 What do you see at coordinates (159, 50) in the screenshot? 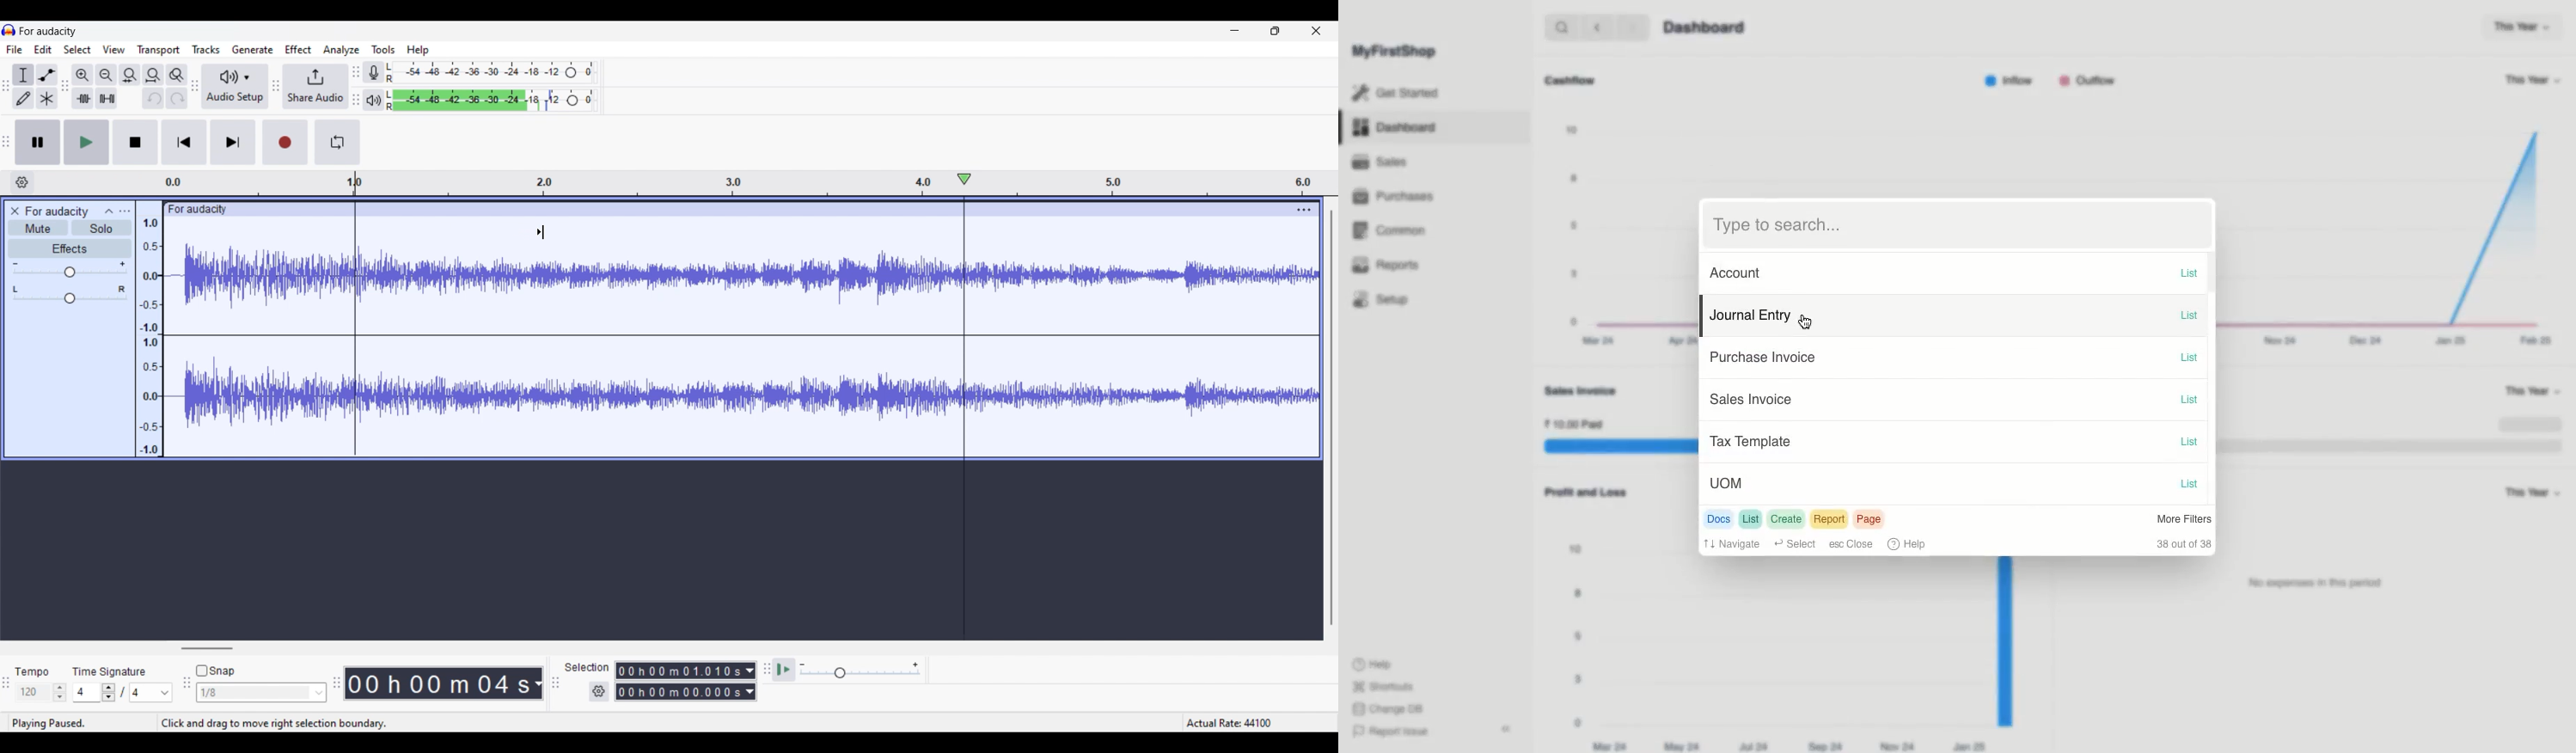
I see `Transport menu` at bounding box center [159, 50].